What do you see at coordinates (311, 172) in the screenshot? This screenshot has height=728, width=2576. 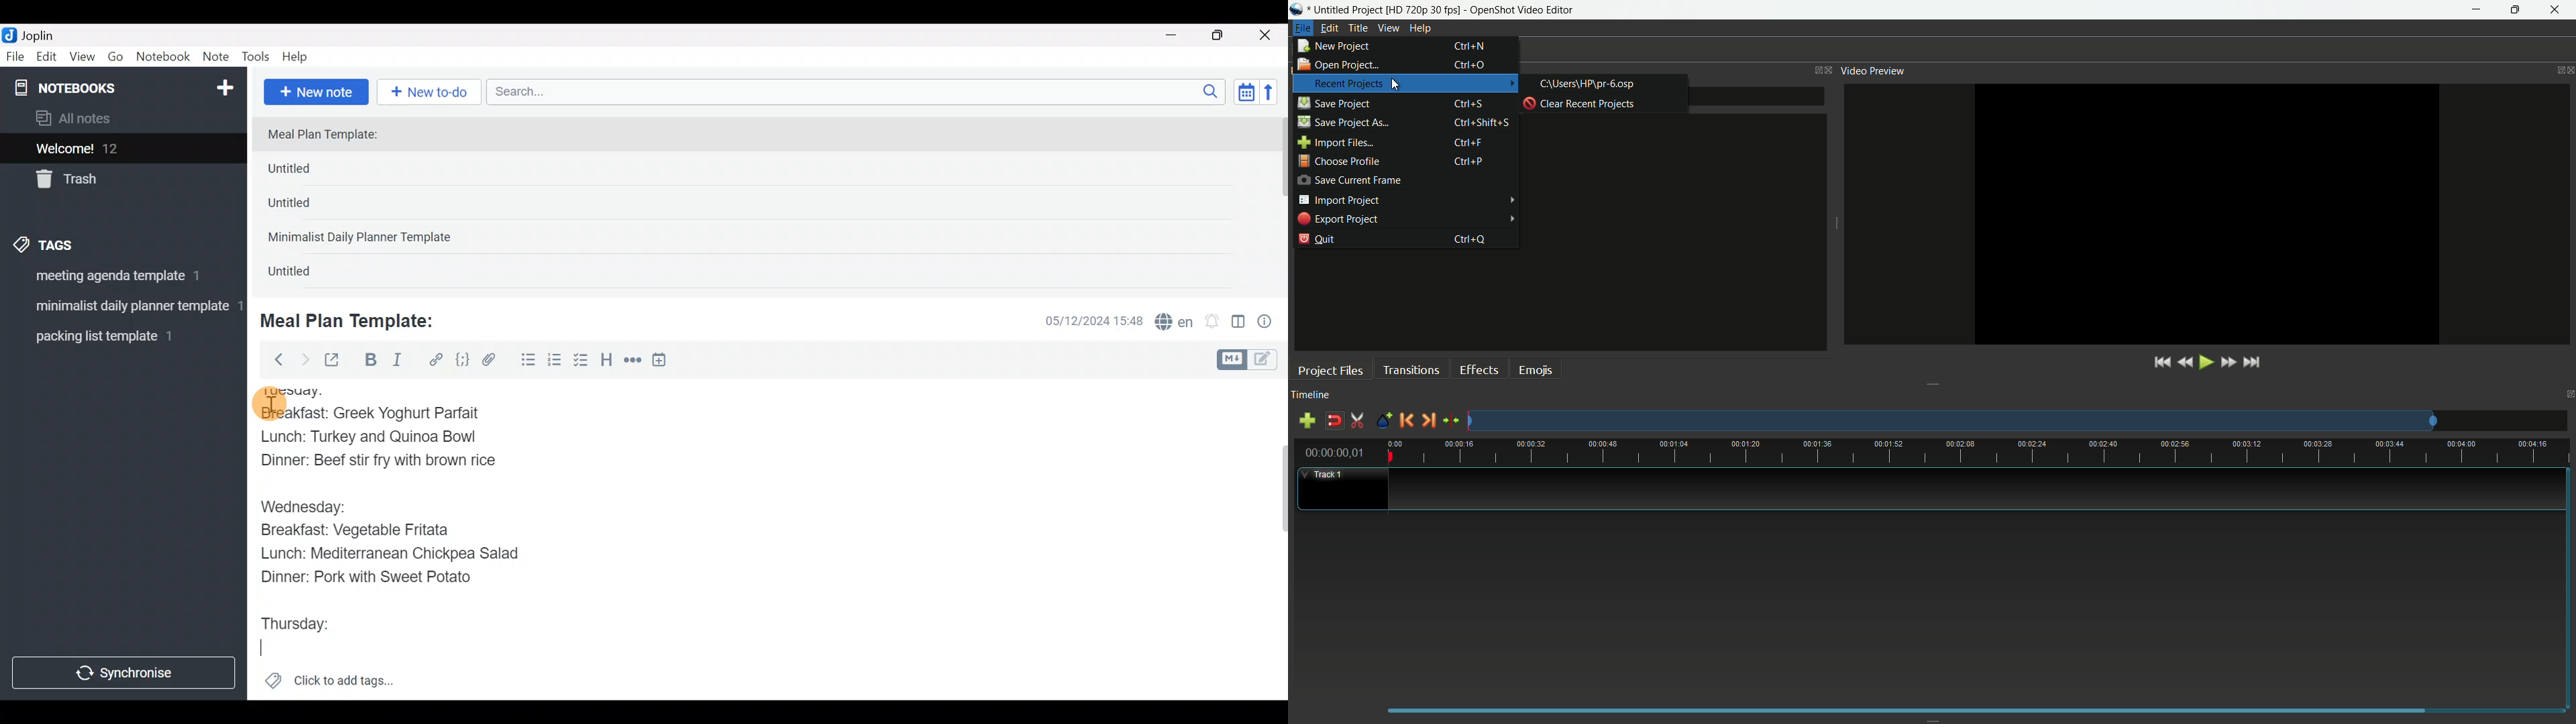 I see `Untitled` at bounding box center [311, 172].